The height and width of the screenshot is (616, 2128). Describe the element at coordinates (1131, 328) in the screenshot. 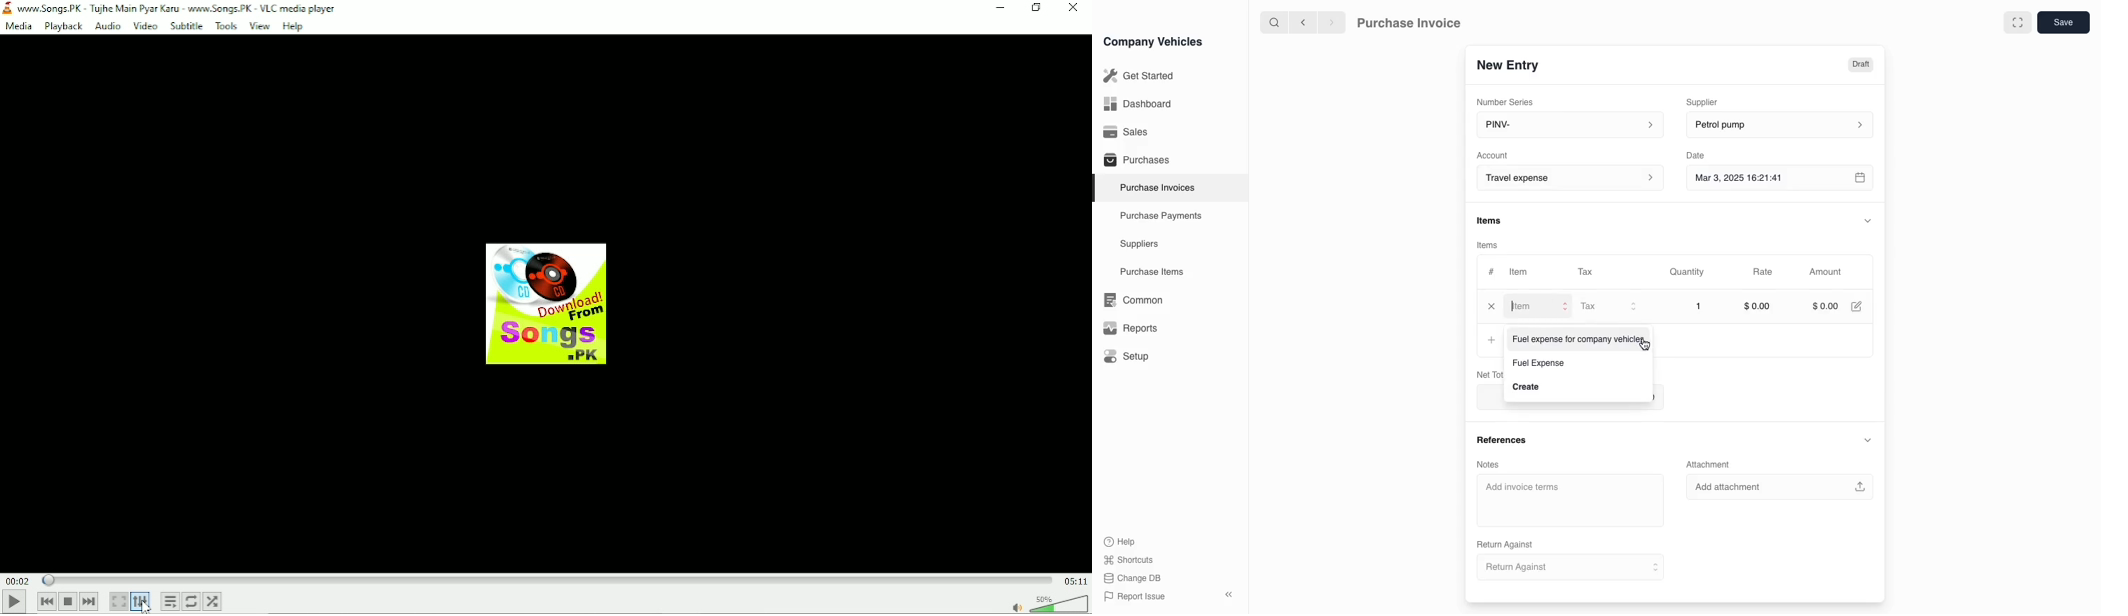

I see `Reports` at that location.